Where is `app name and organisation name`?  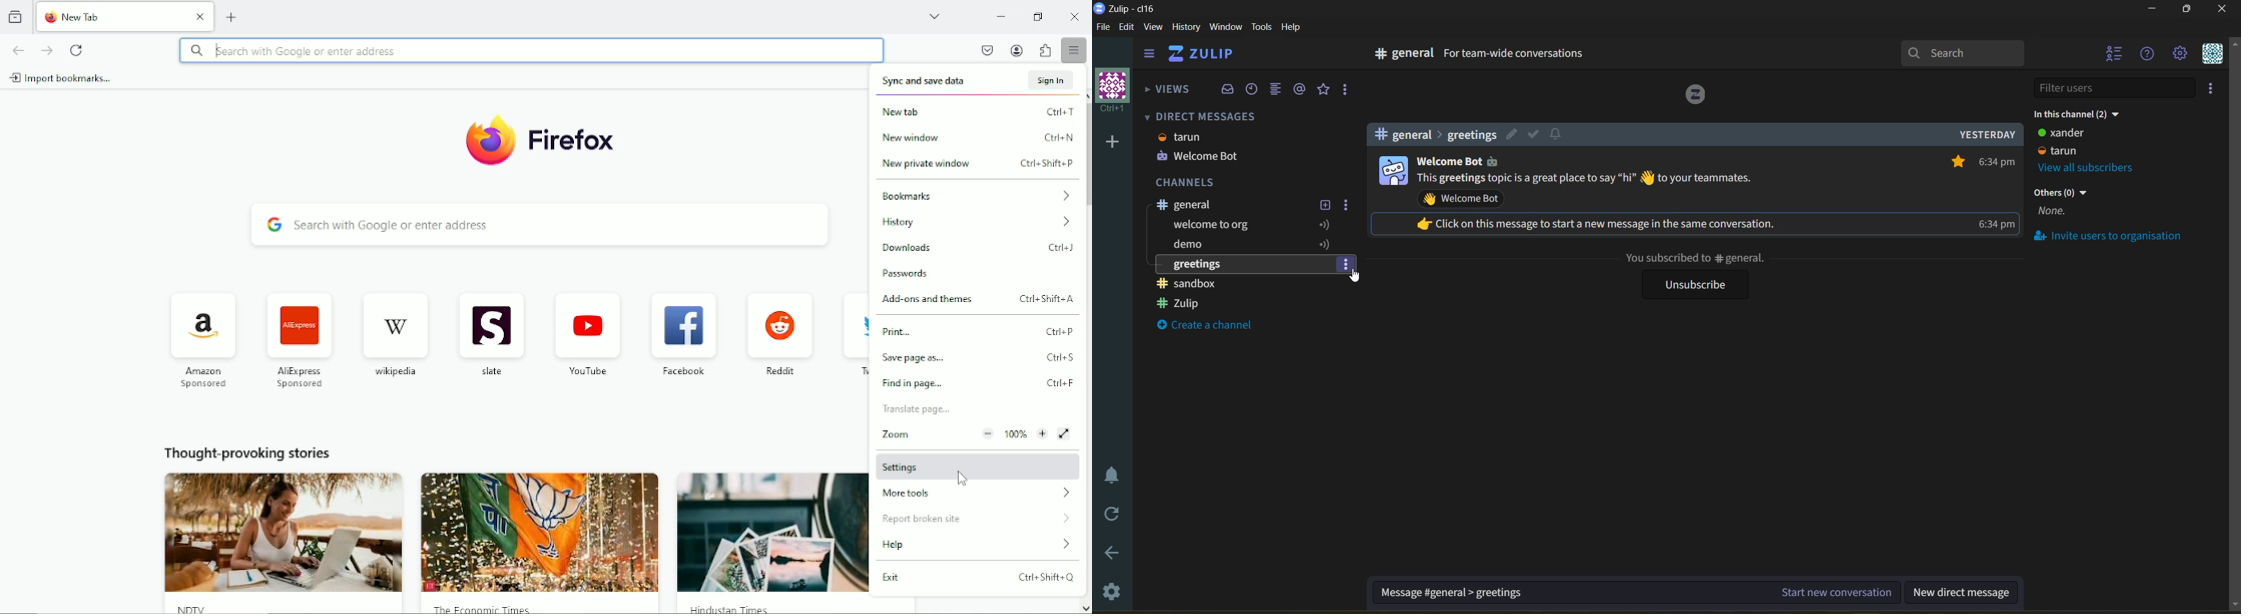 app name and organisation name is located at coordinates (1129, 11).